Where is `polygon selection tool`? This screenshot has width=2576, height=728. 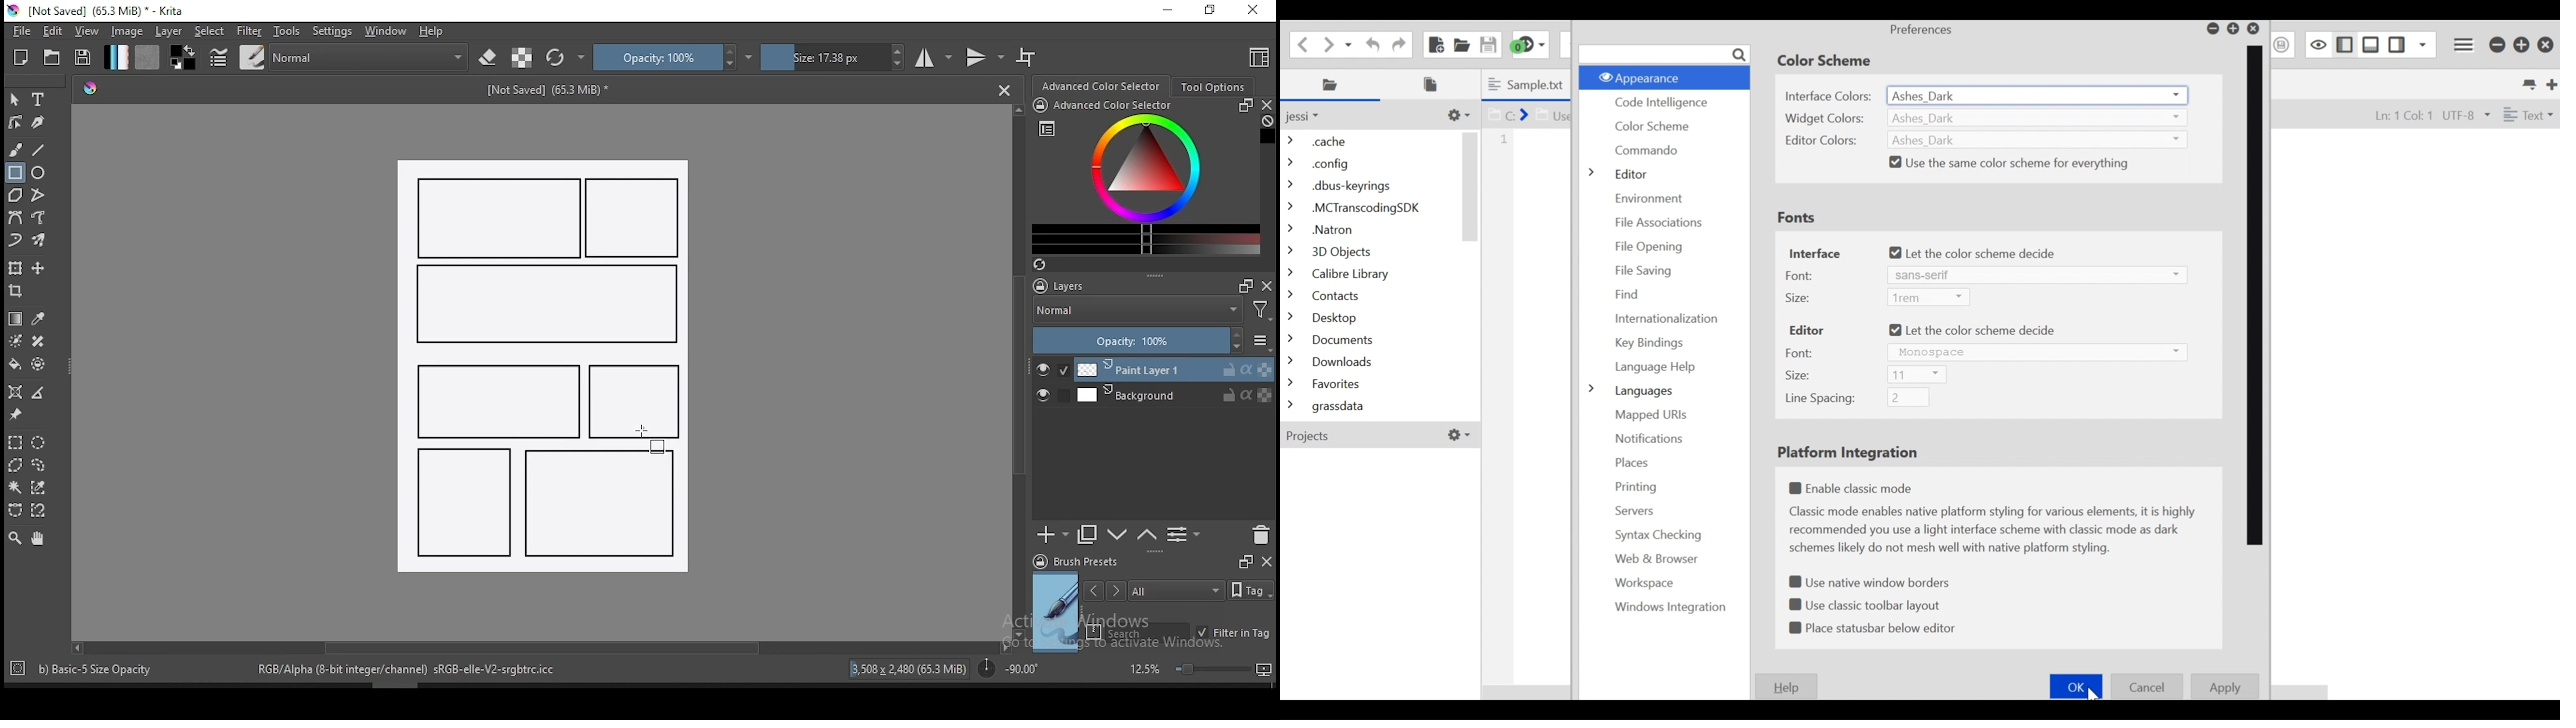
polygon selection tool is located at coordinates (16, 465).